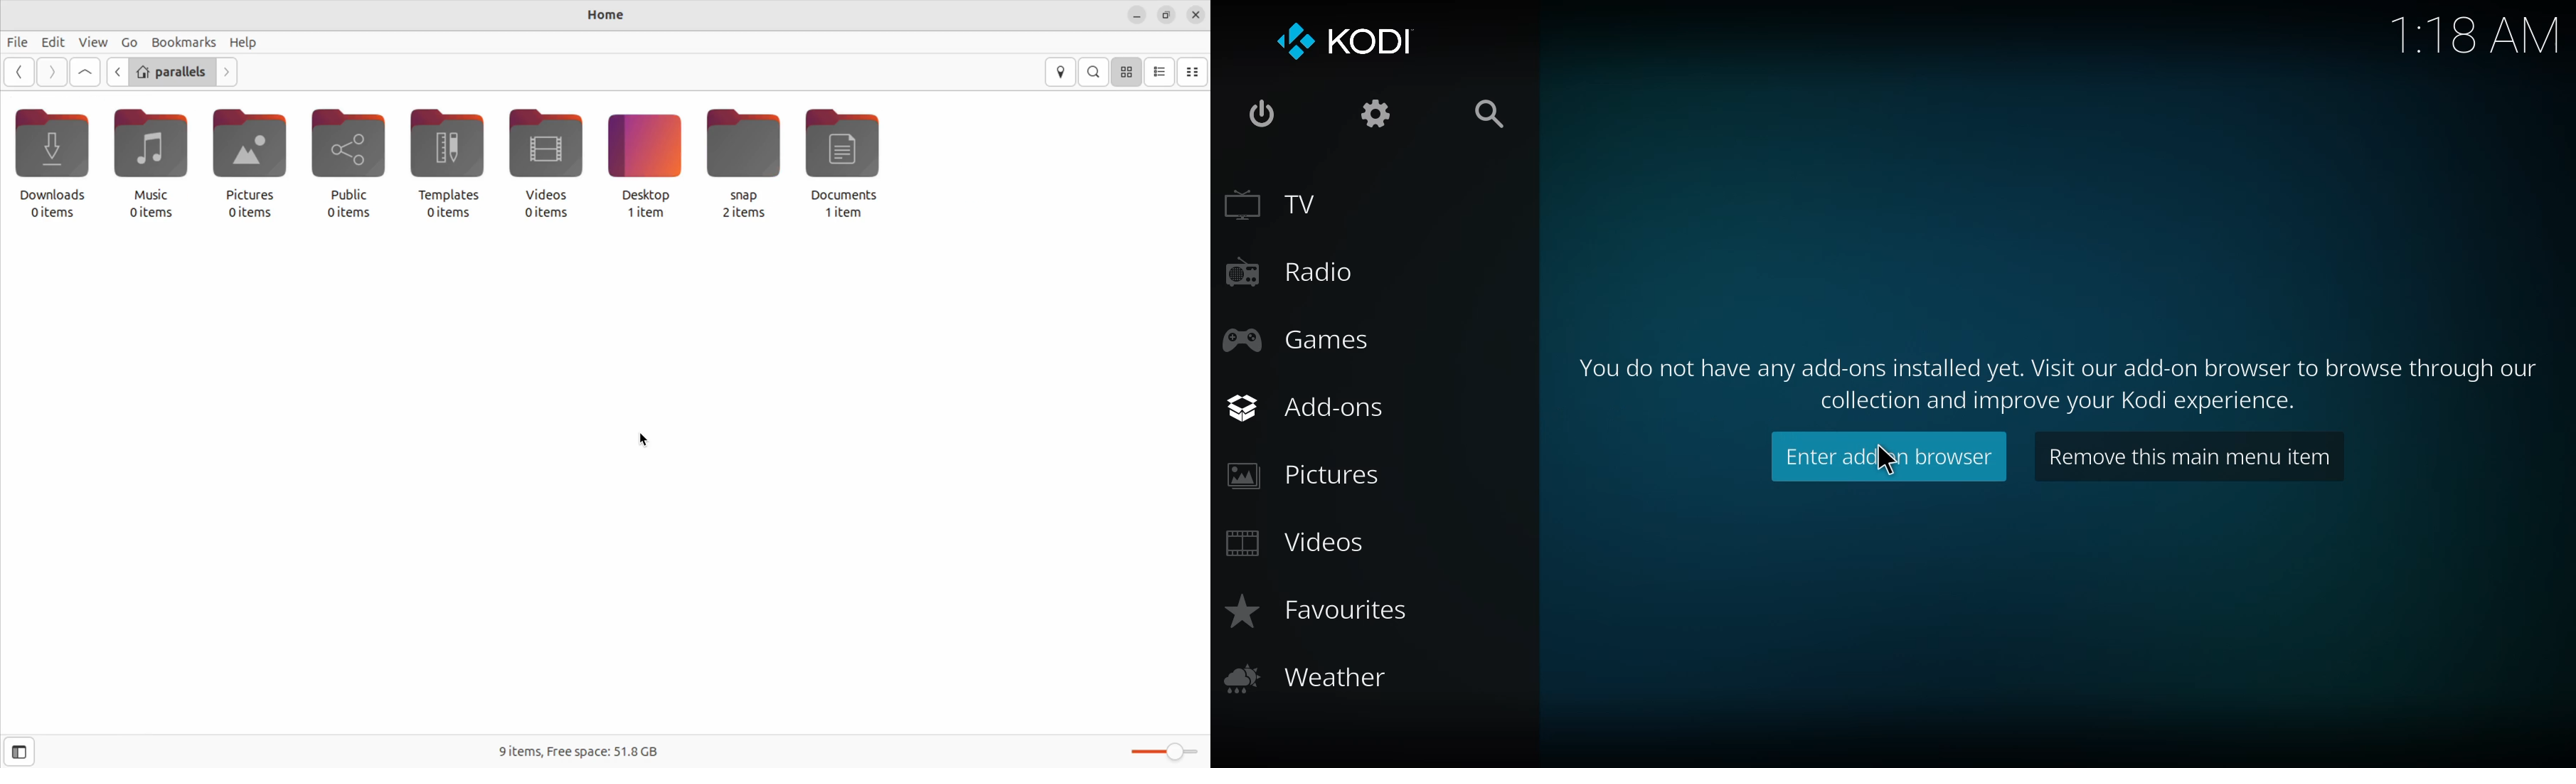  Describe the element at coordinates (53, 42) in the screenshot. I see `Edit` at that location.